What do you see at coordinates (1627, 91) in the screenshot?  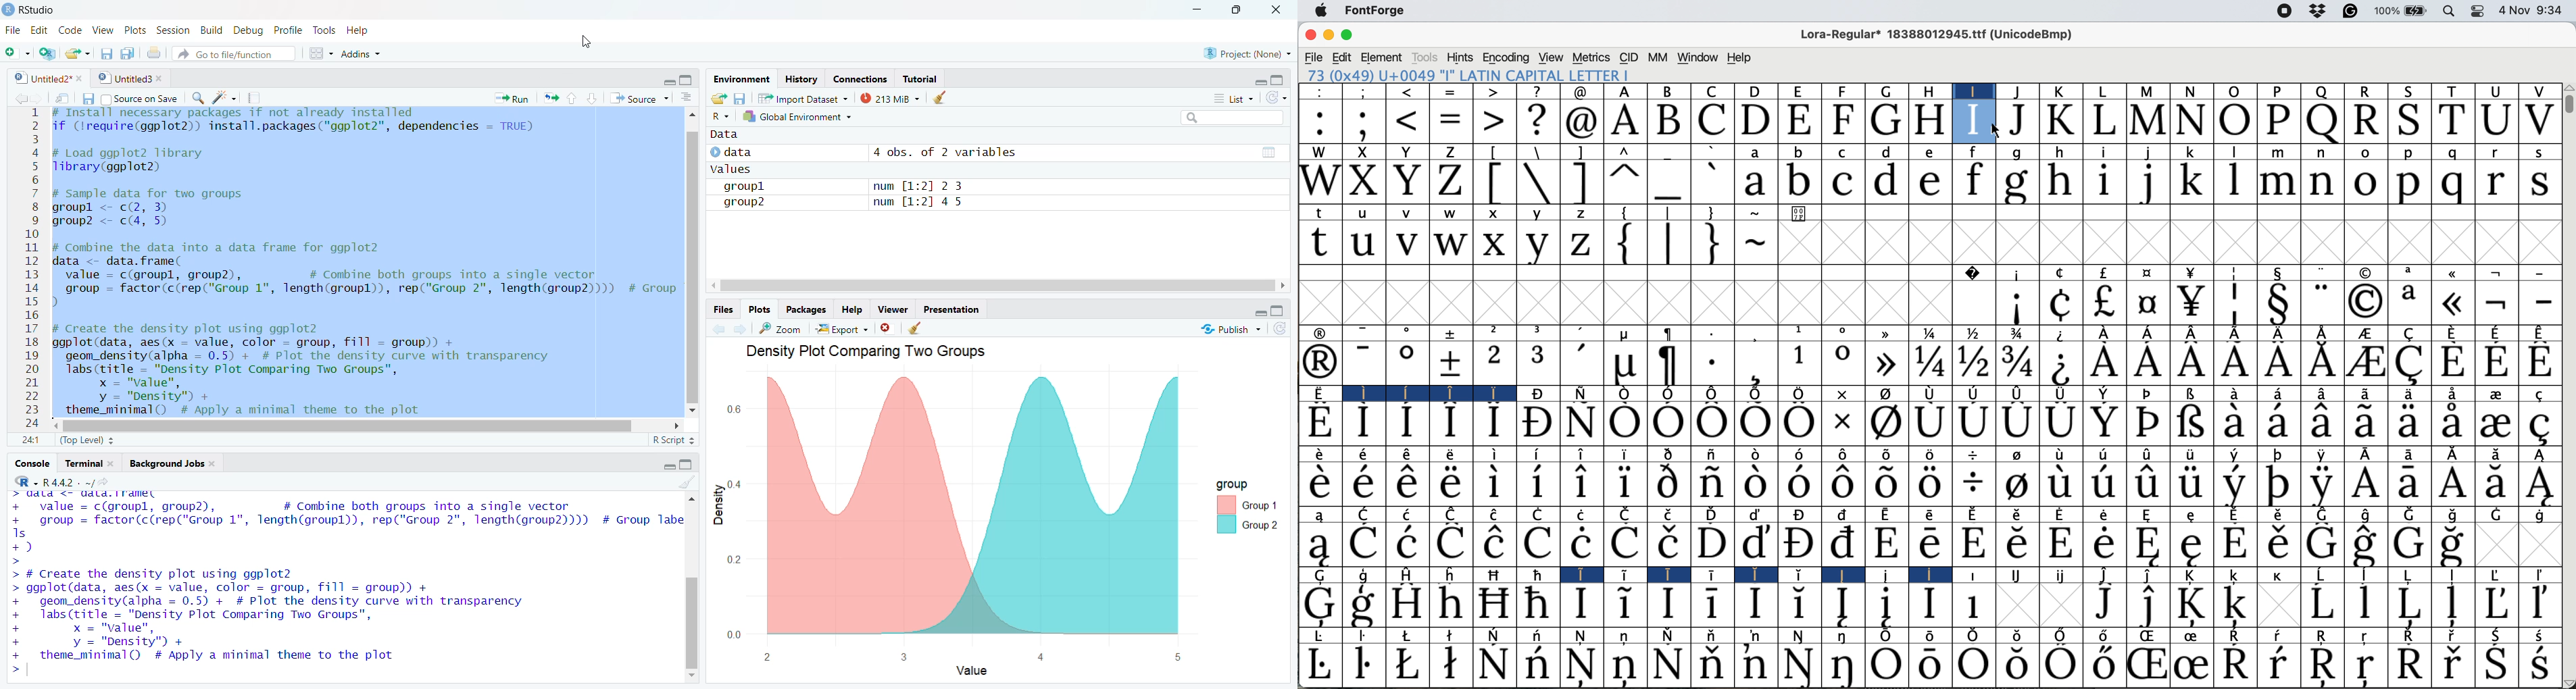 I see `A` at bounding box center [1627, 91].